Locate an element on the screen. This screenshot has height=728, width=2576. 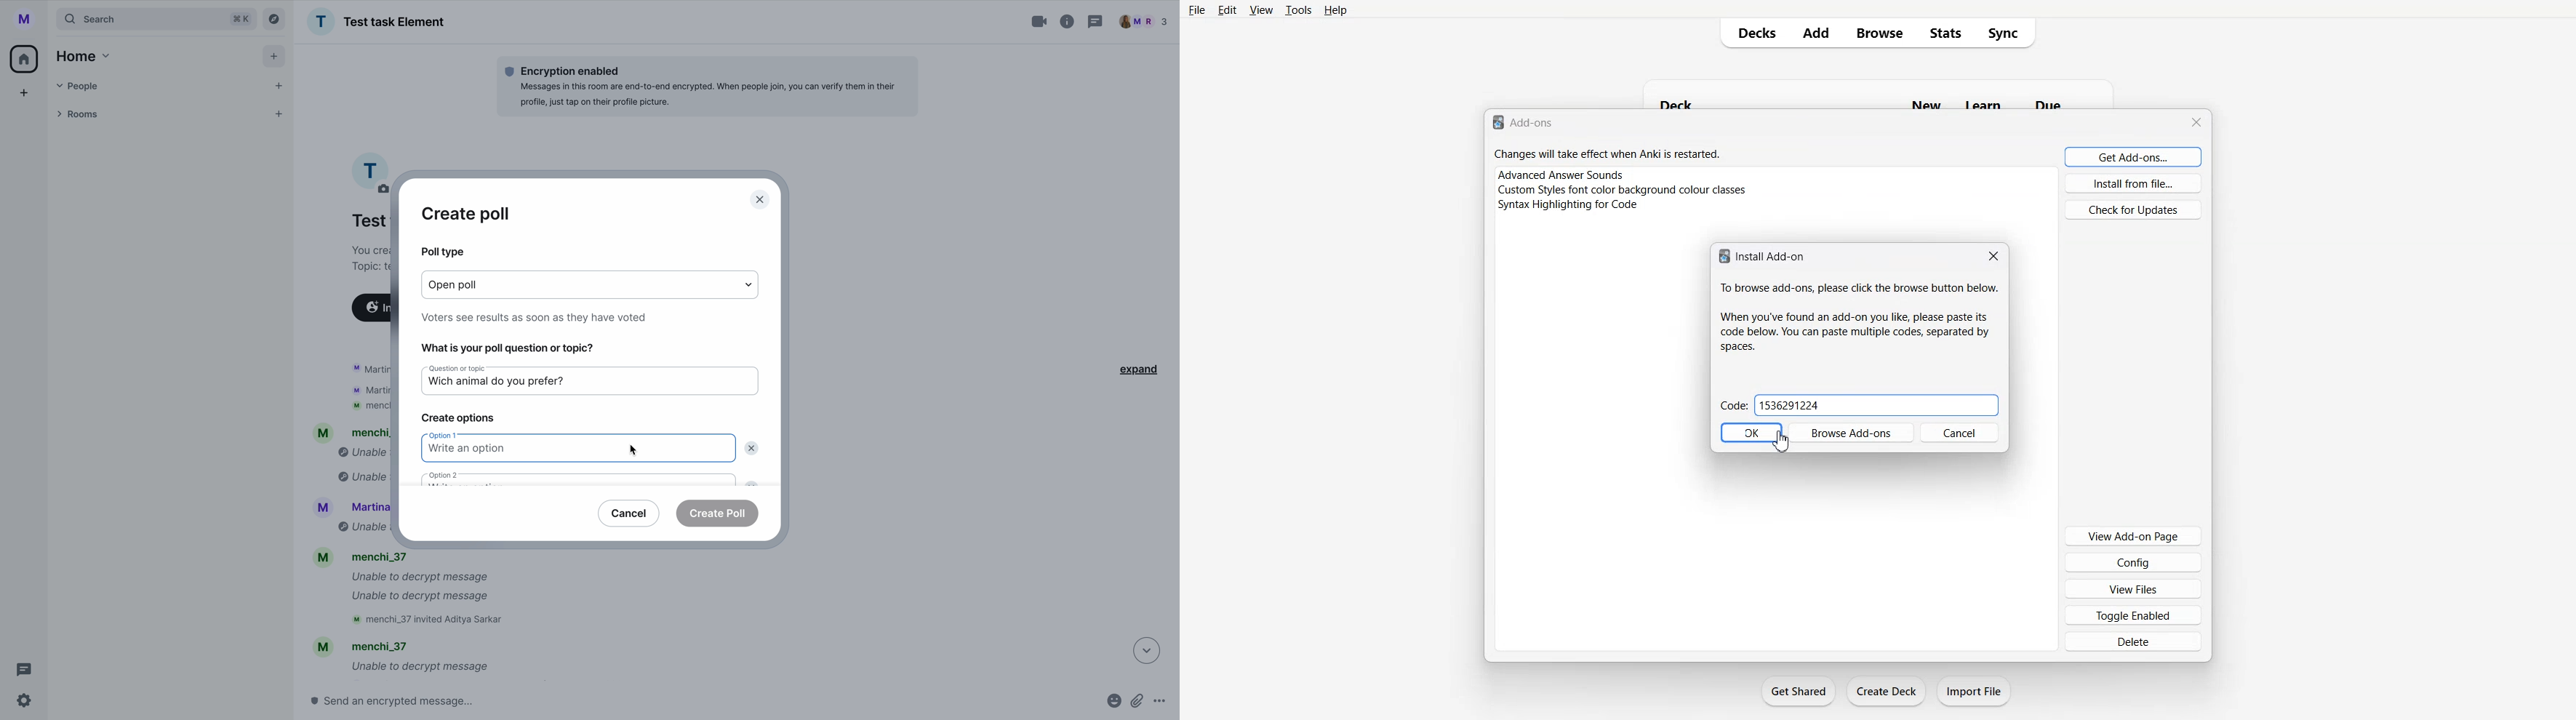
Code: is located at coordinates (1733, 406).